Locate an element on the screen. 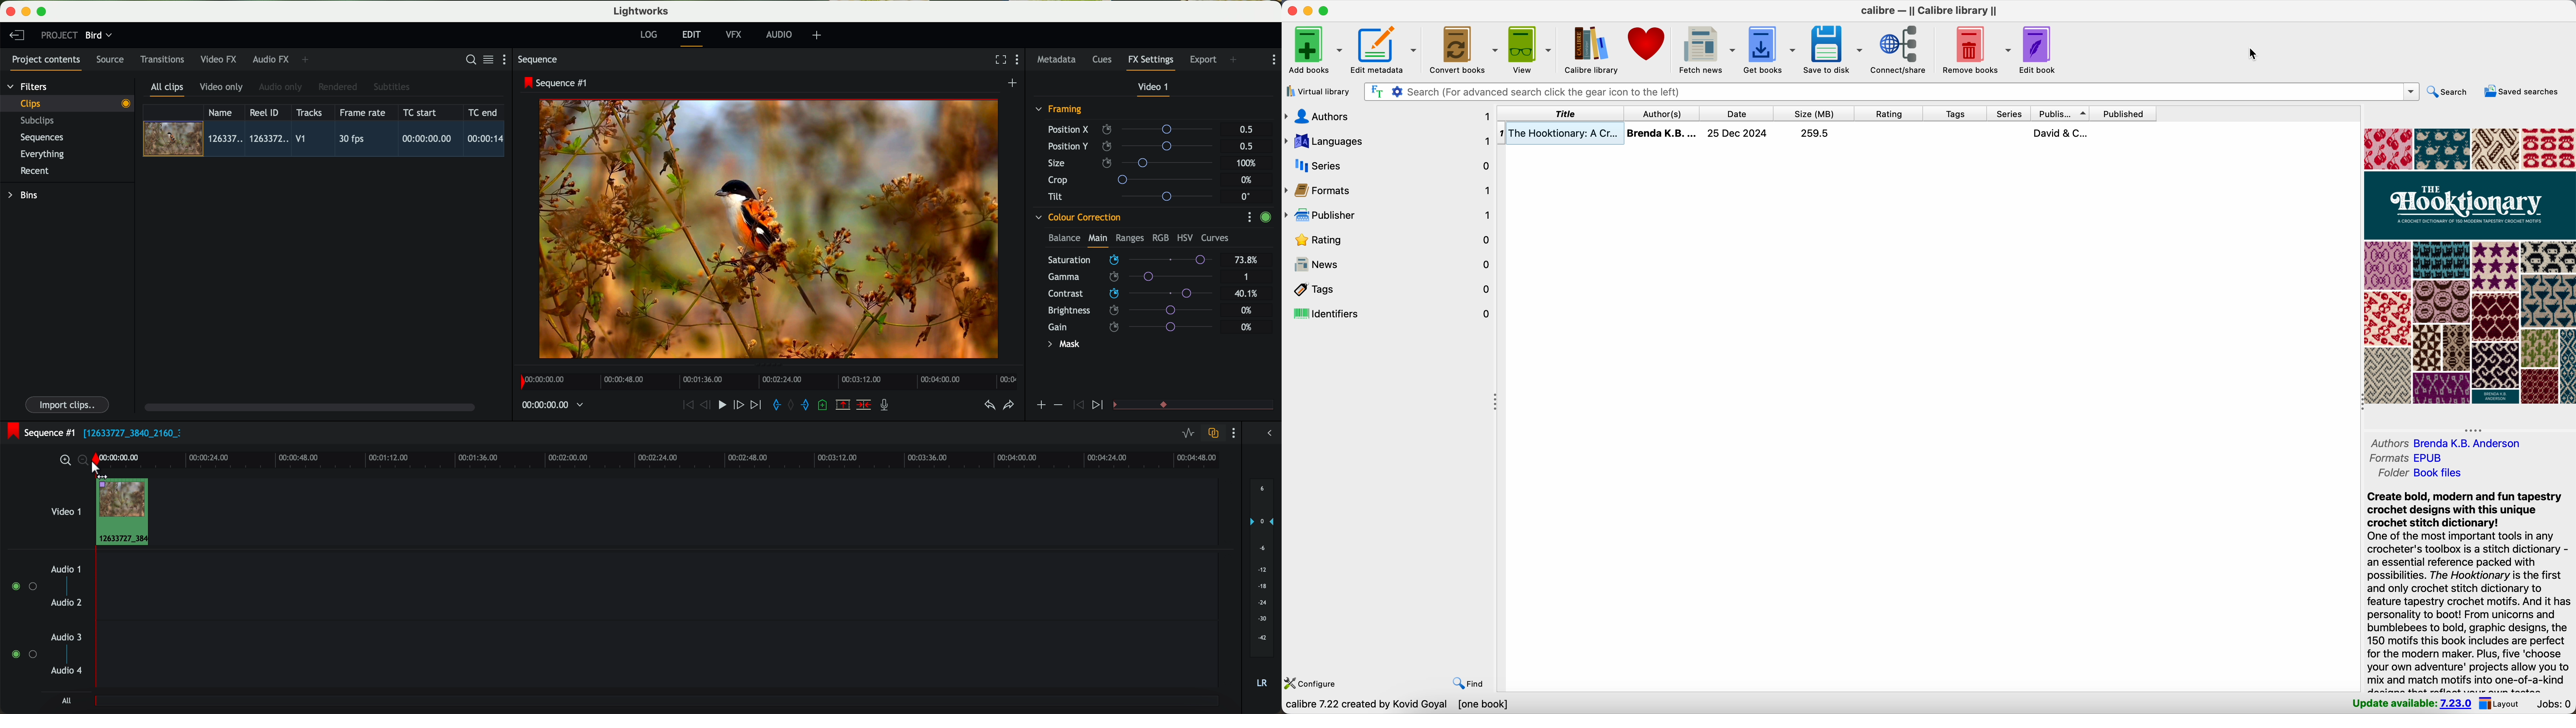  cursor is located at coordinates (2254, 55).